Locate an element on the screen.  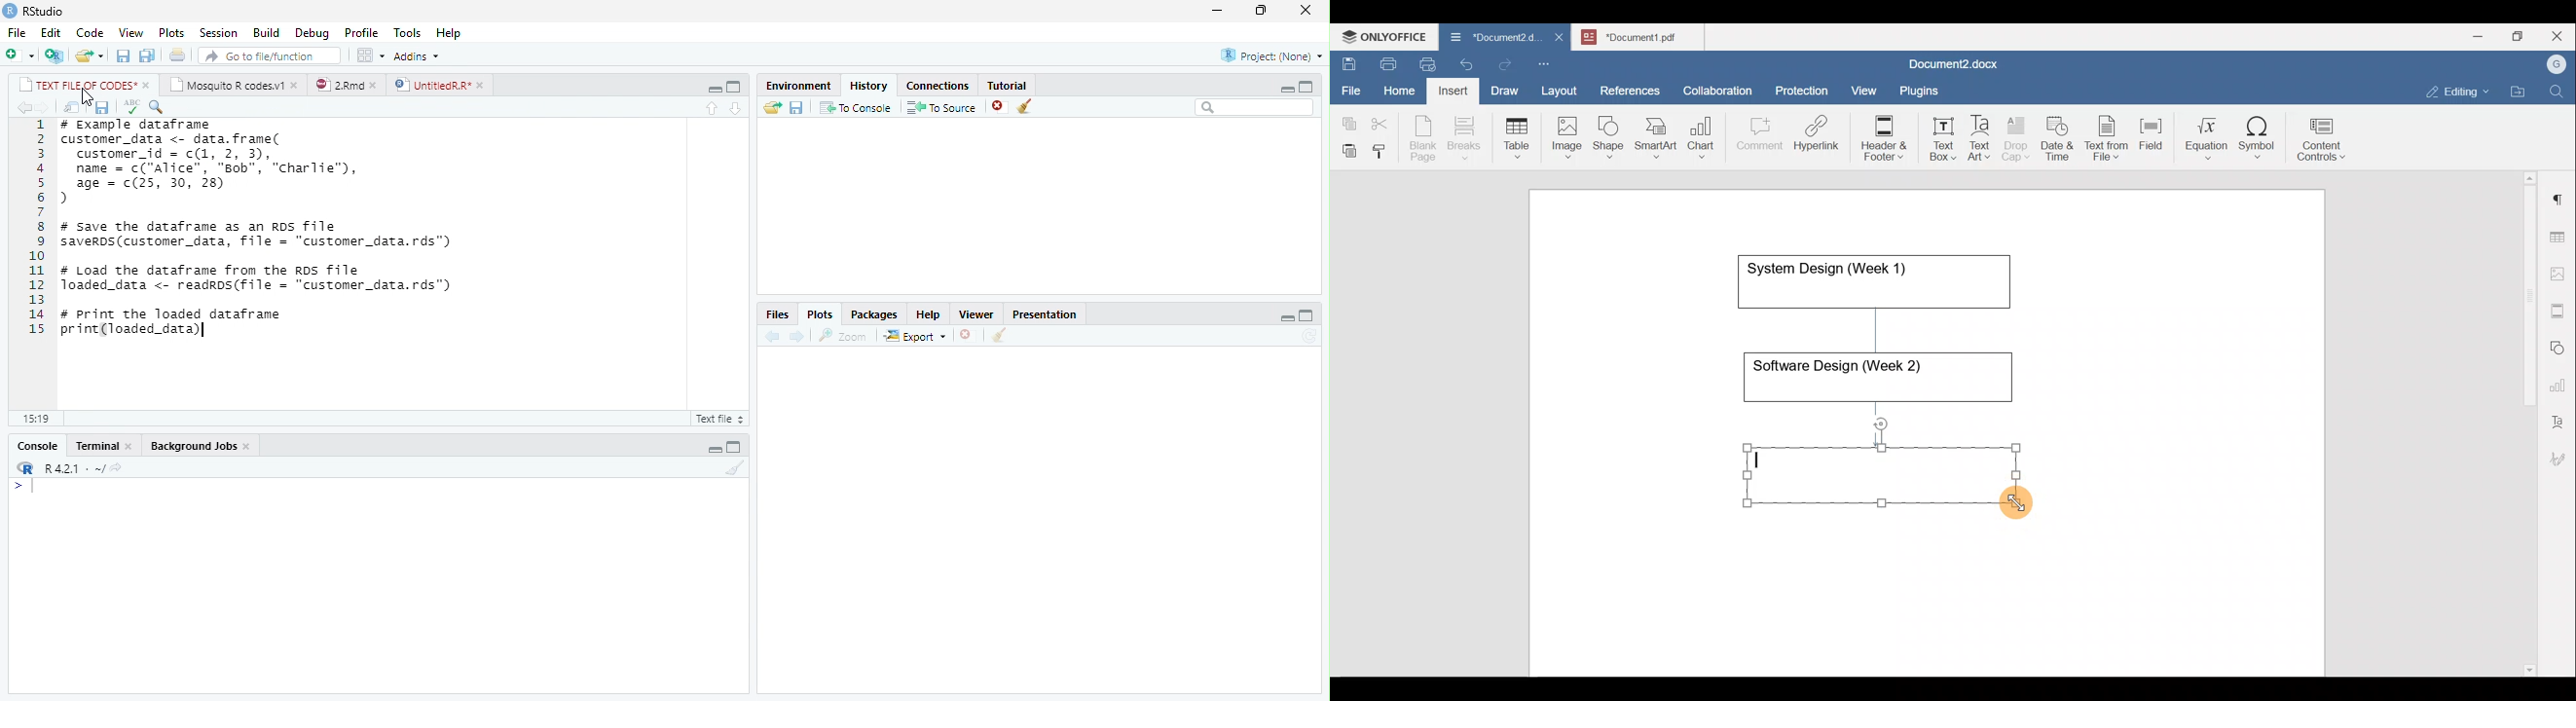
restore is located at coordinates (1261, 11).